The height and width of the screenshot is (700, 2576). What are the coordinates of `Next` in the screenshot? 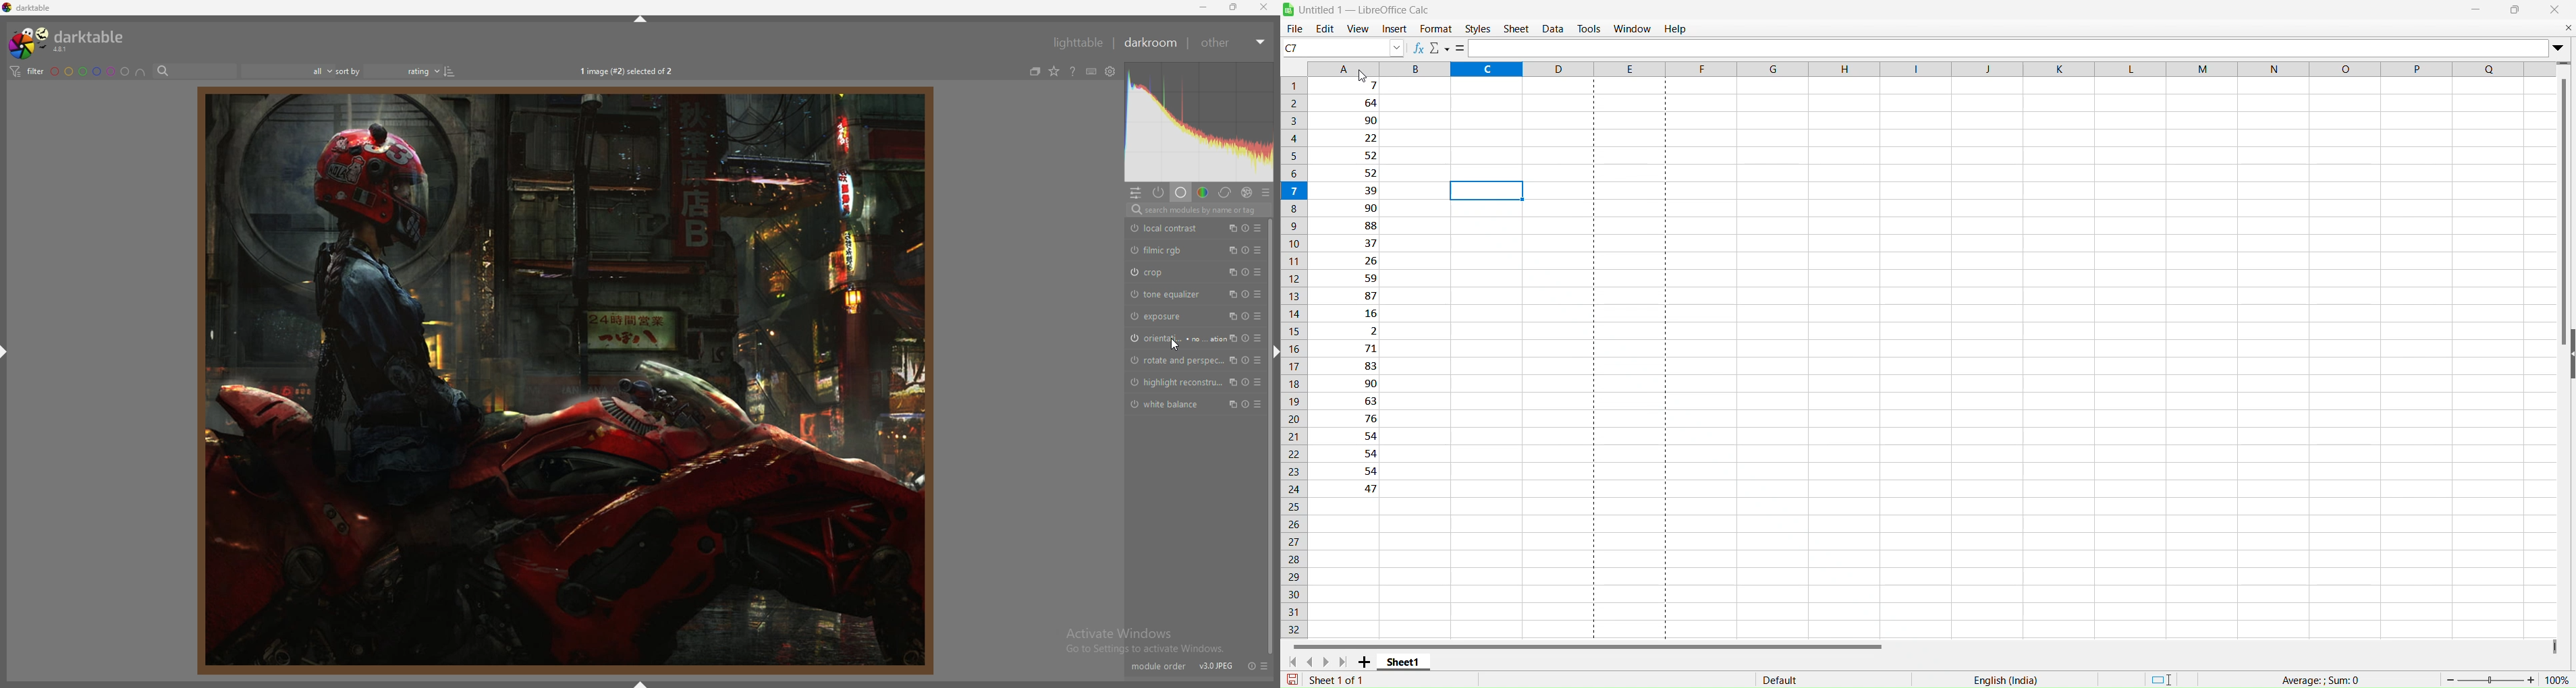 It's located at (1330, 662).